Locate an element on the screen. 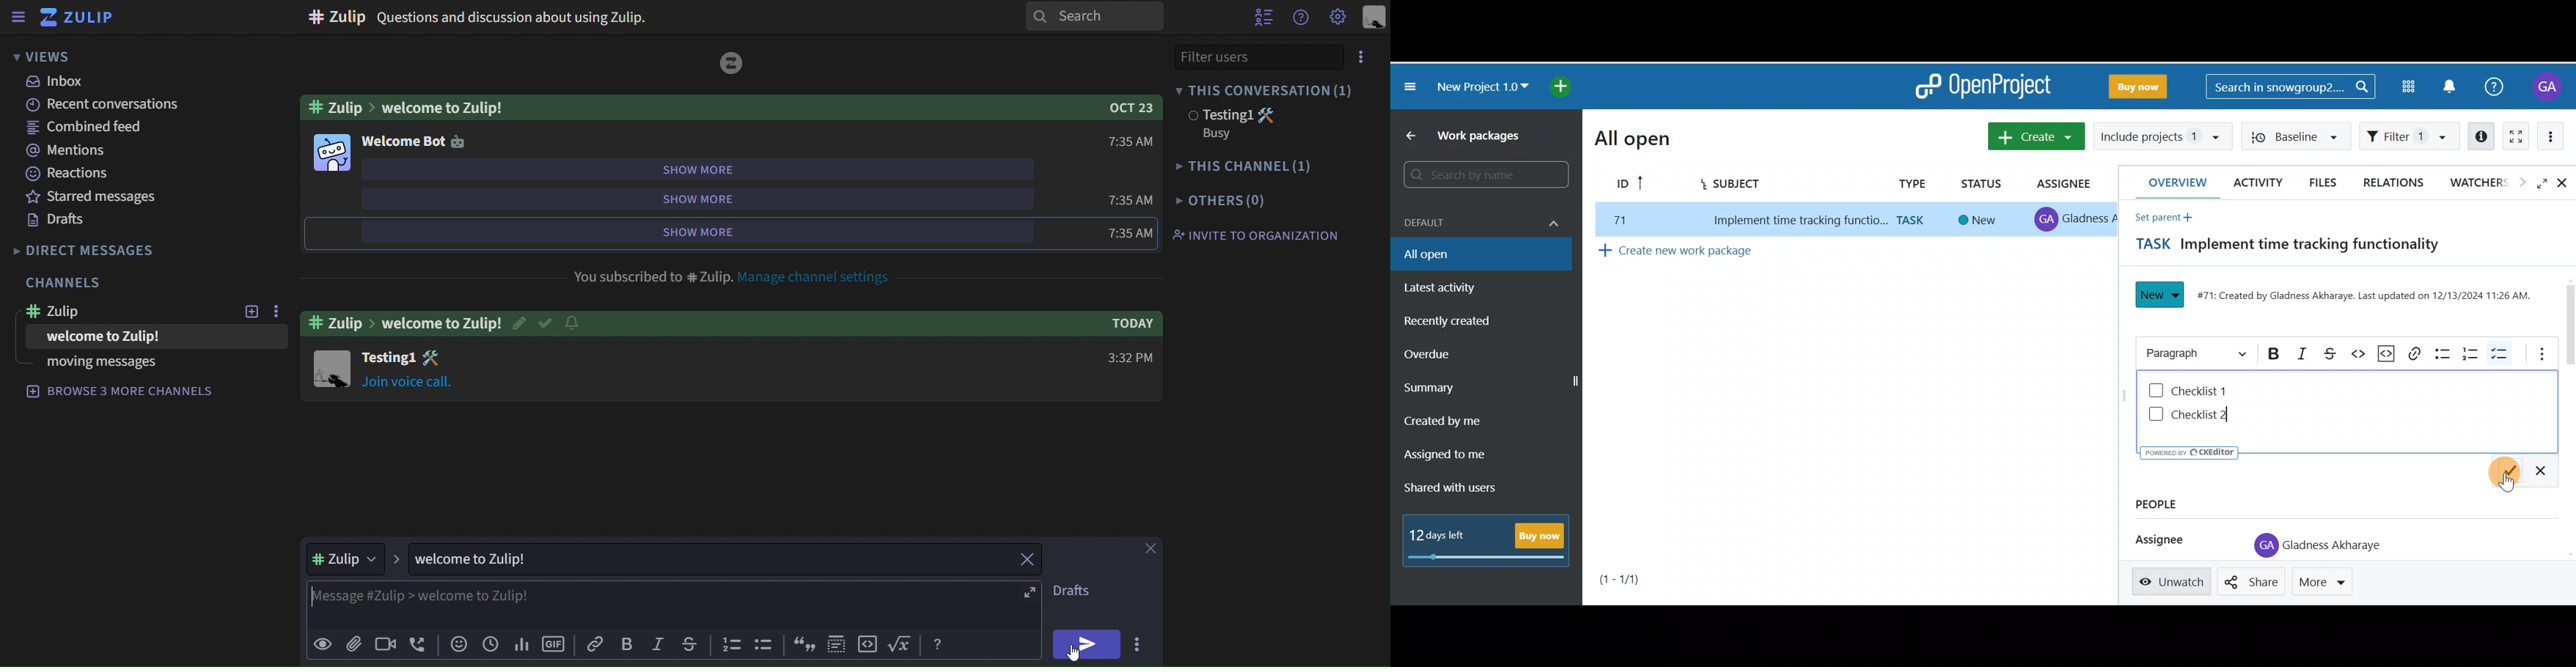 This screenshot has height=672, width=2576. show more is located at coordinates (732, 169).